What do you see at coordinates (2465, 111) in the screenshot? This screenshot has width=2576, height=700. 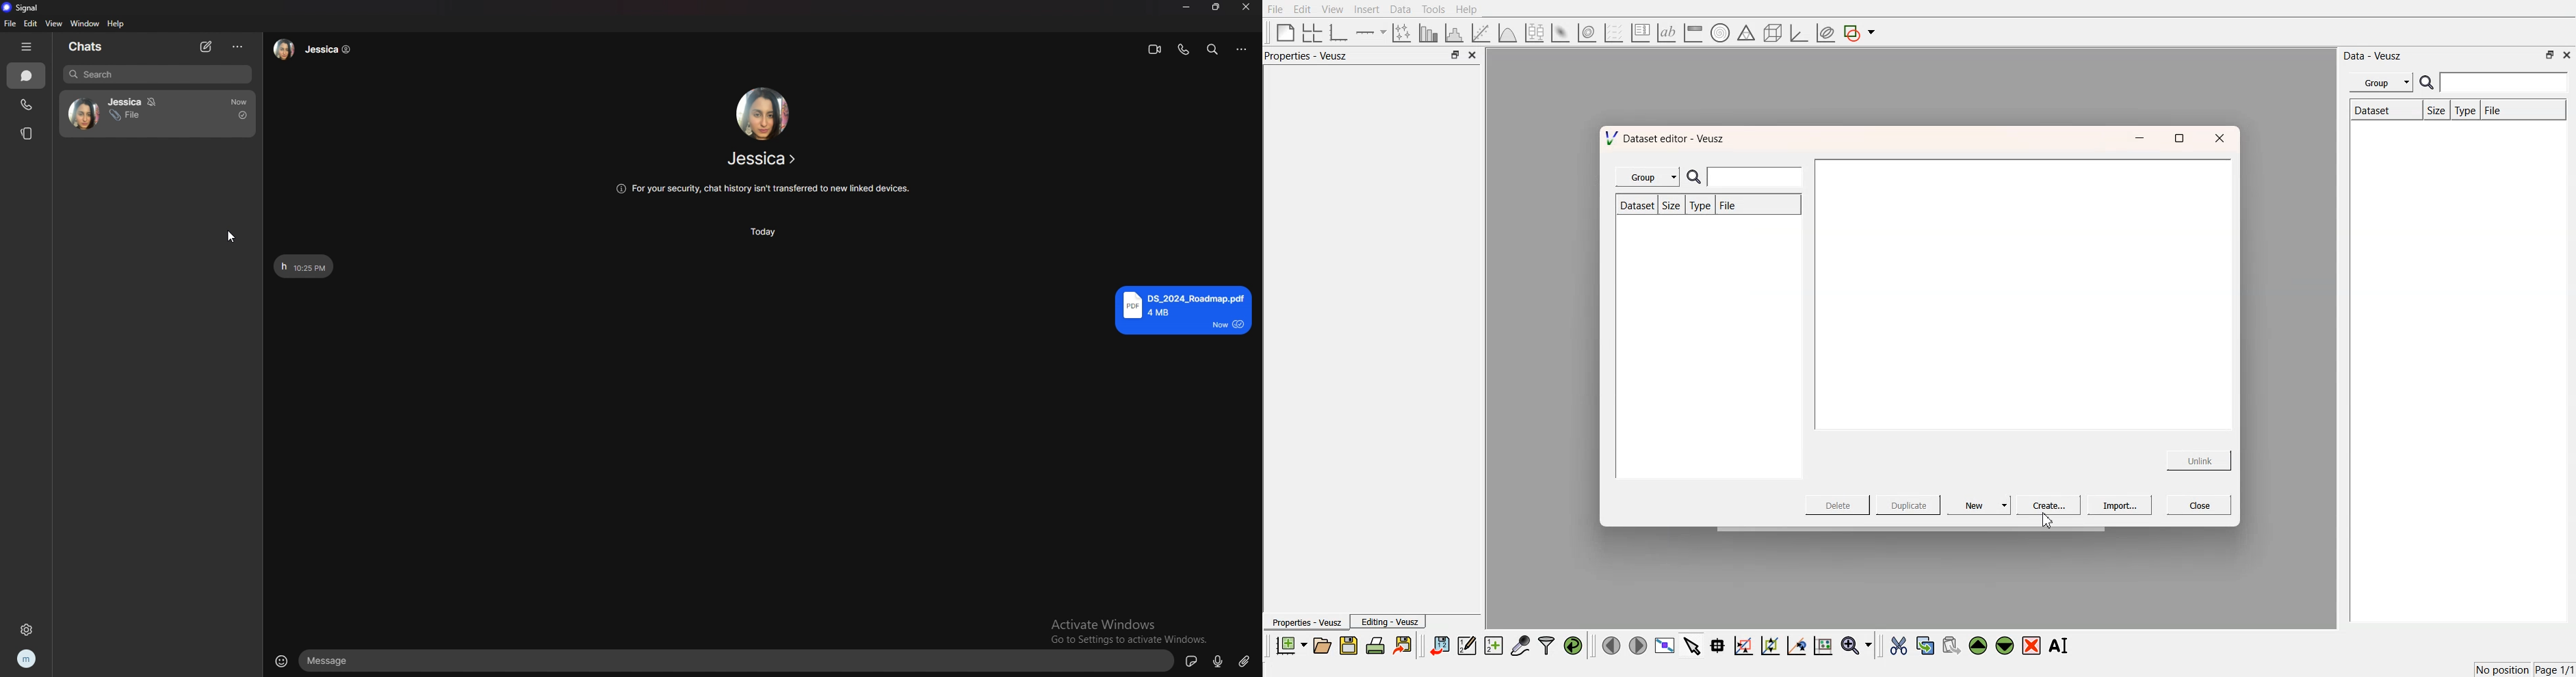 I see `Type` at bounding box center [2465, 111].